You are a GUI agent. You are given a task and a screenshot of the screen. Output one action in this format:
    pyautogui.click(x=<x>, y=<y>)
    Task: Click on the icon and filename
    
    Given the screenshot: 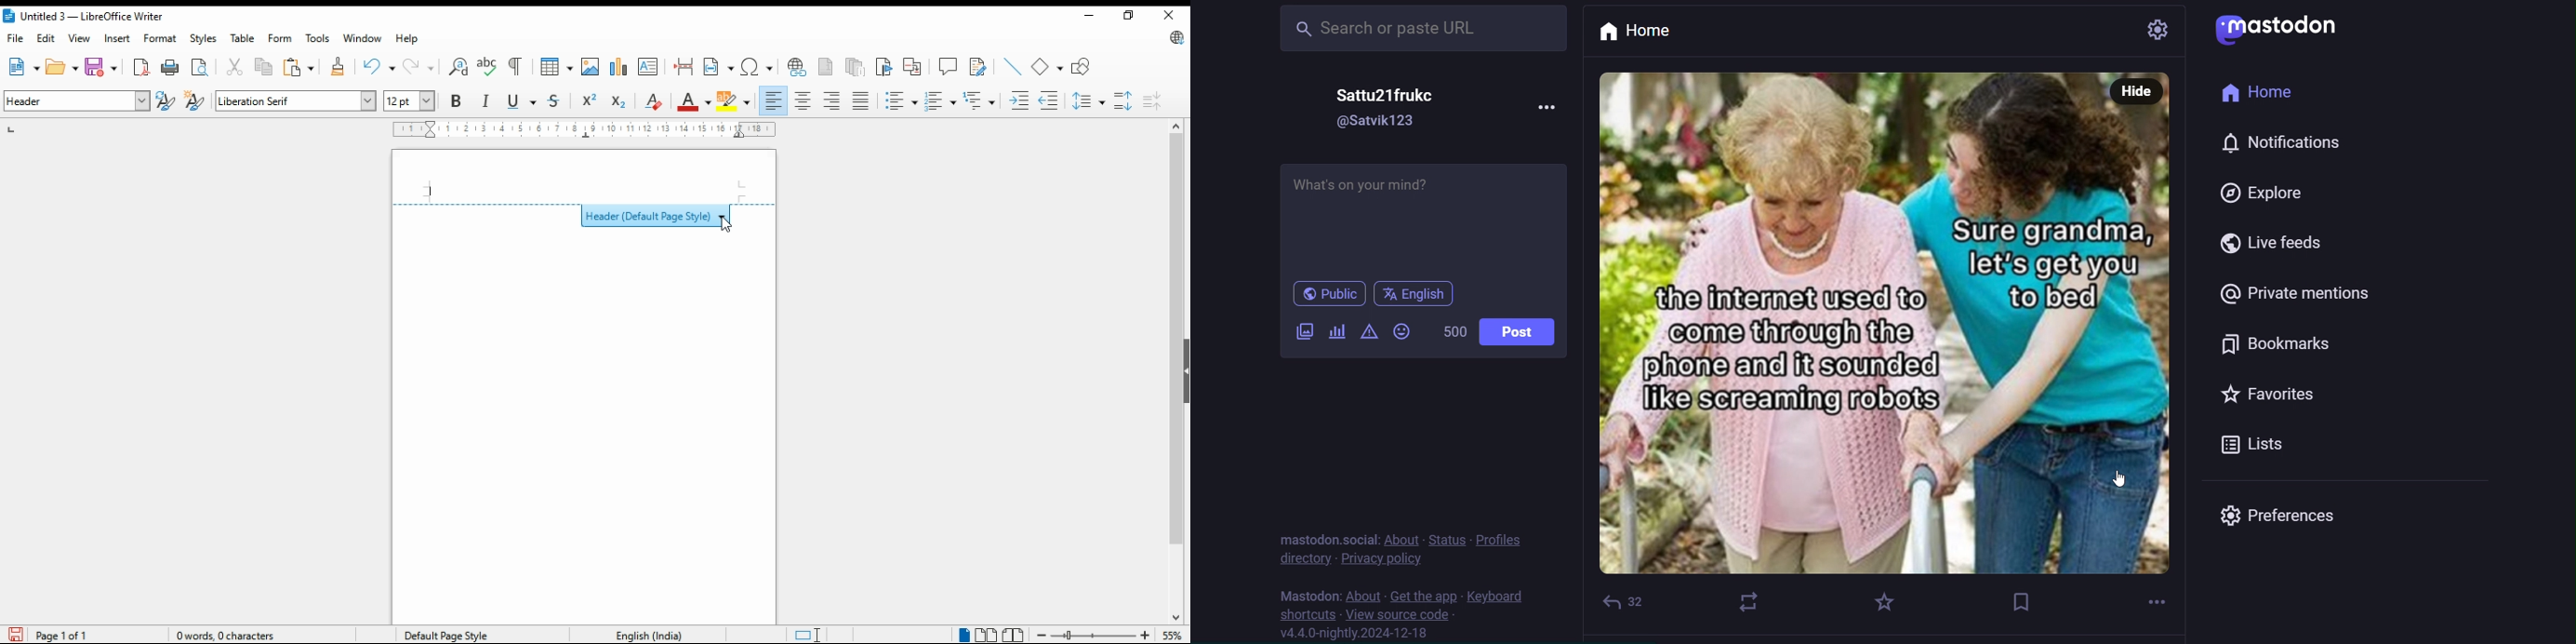 What is the action you would take?
    pyautogui.click(x=85, y=18)
    